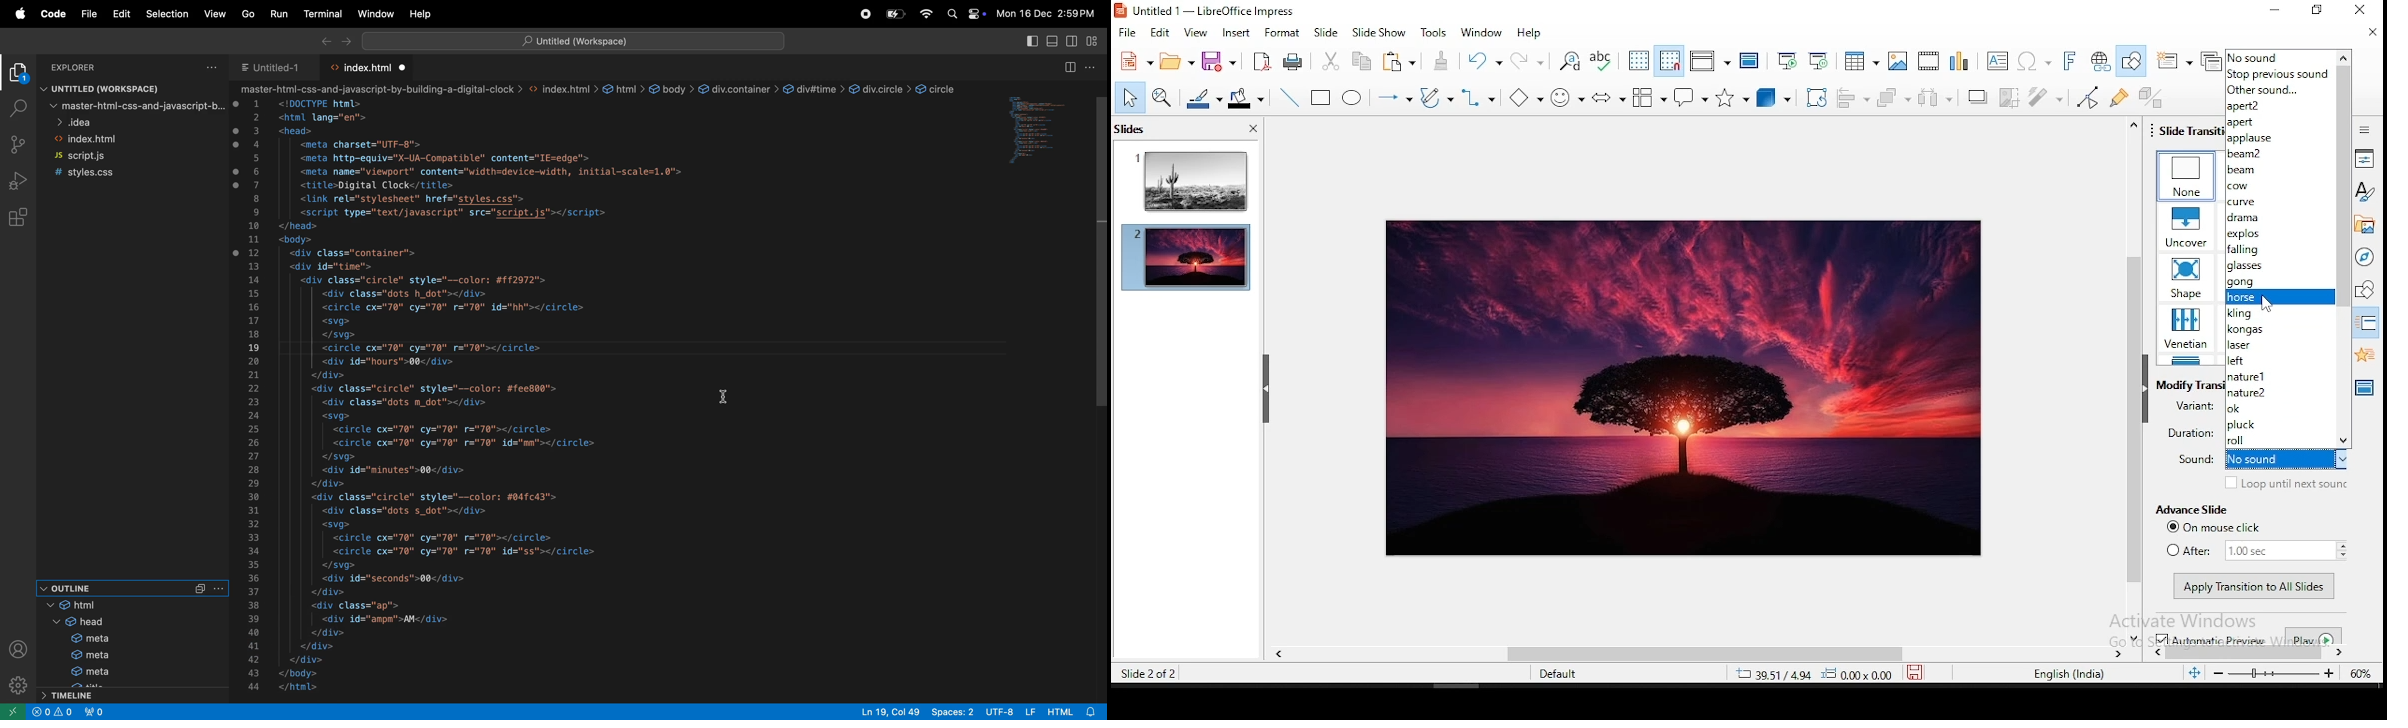 The image size is (2408, 728). What do you see at coordinates (2187, 177) in the screenshot?
I see `transition effects` at bounding box center [2187, 177].